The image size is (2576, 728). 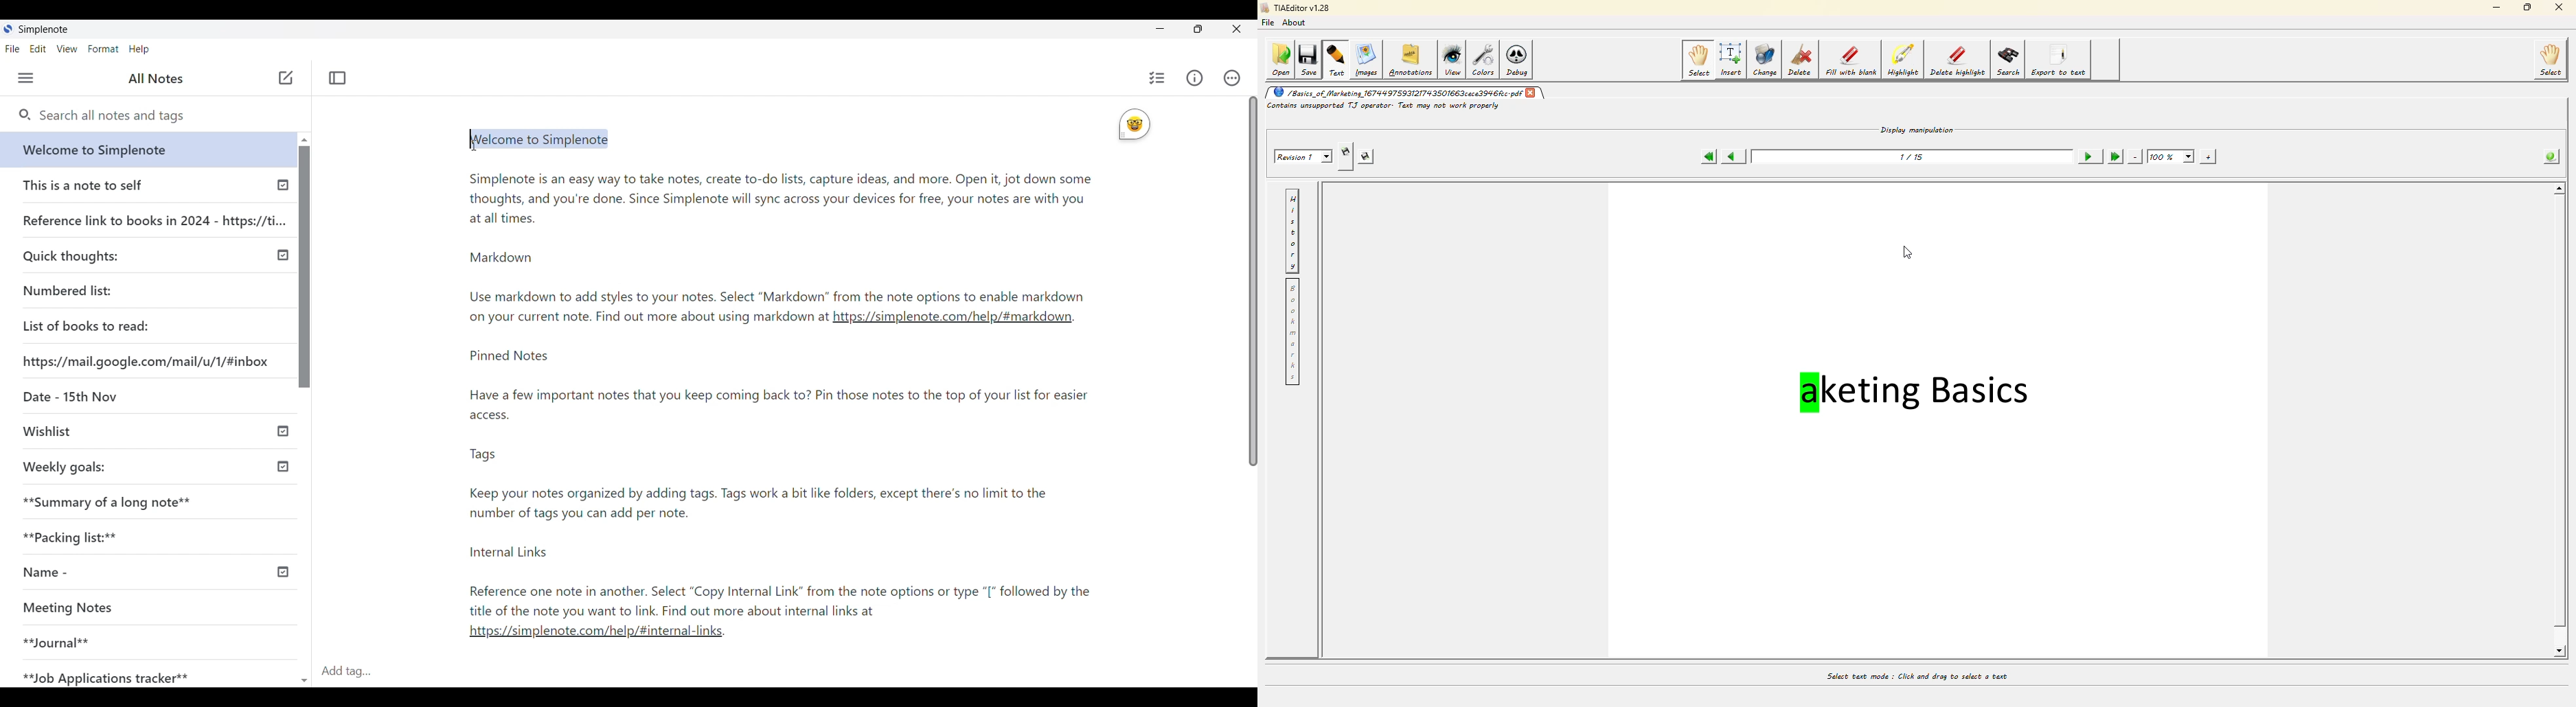 I want to click on save, so click(x=1308, y=60).